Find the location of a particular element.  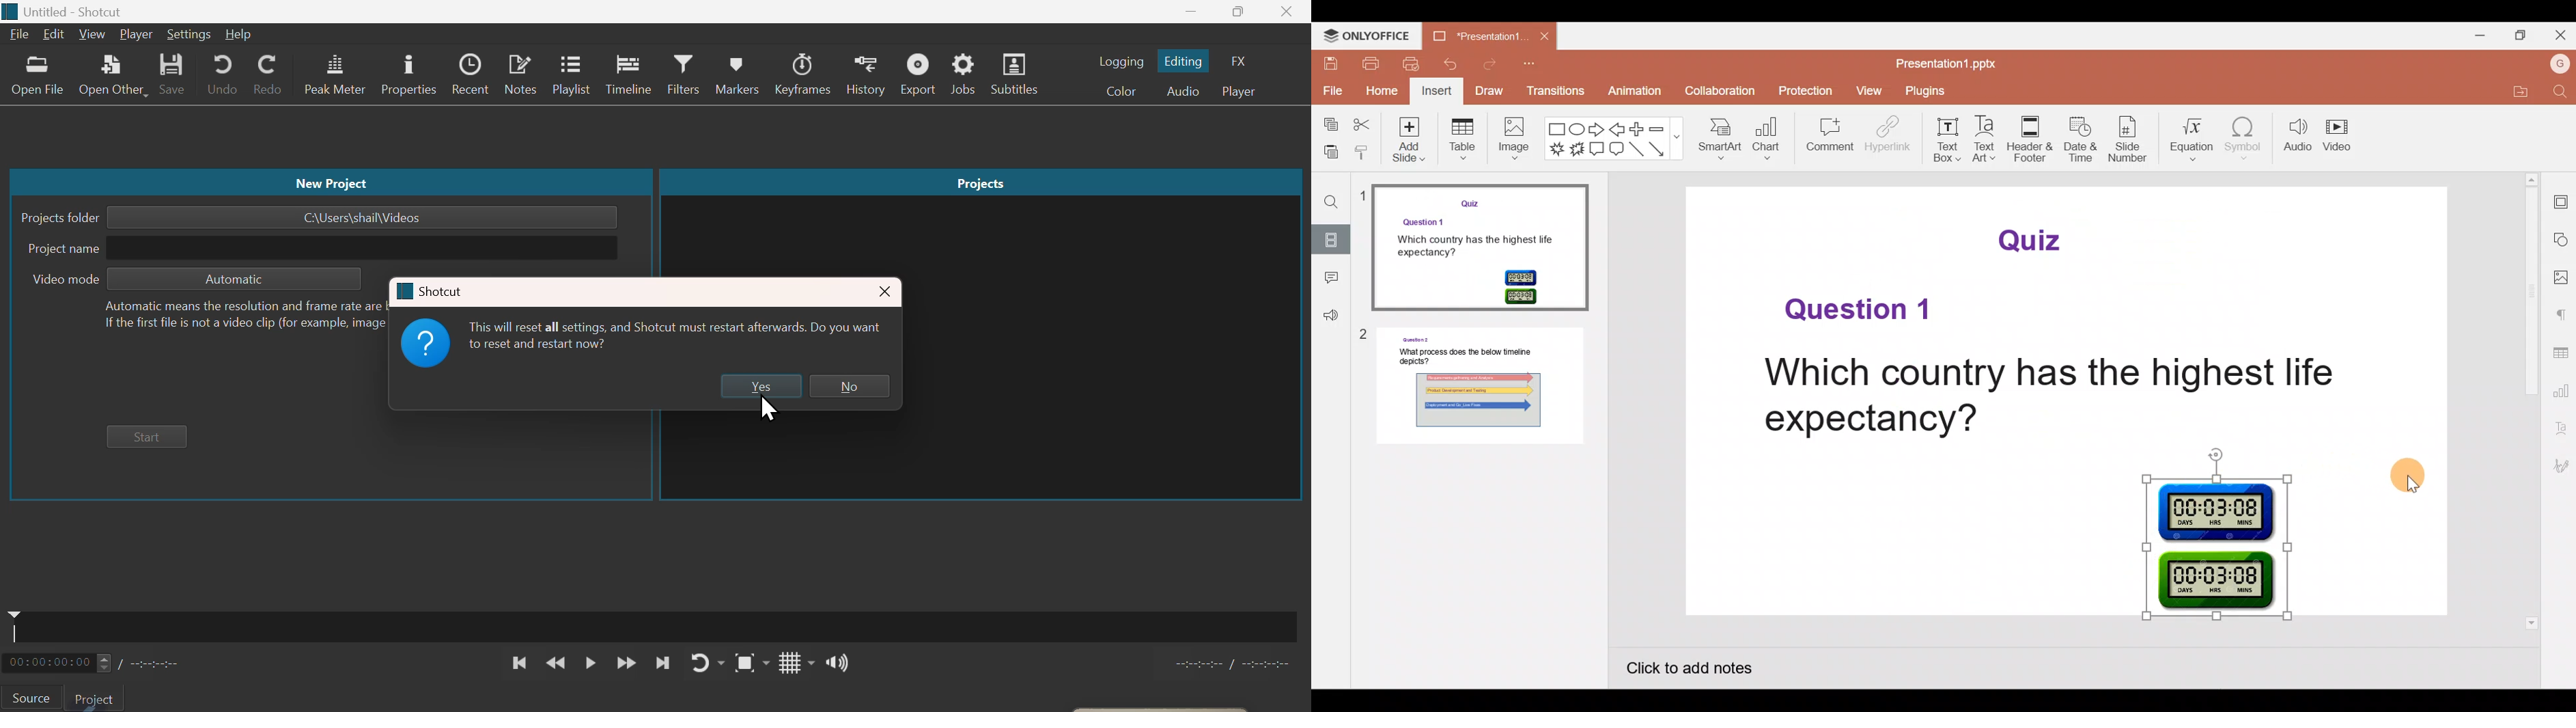

focus is located at coordinates (744, 663).